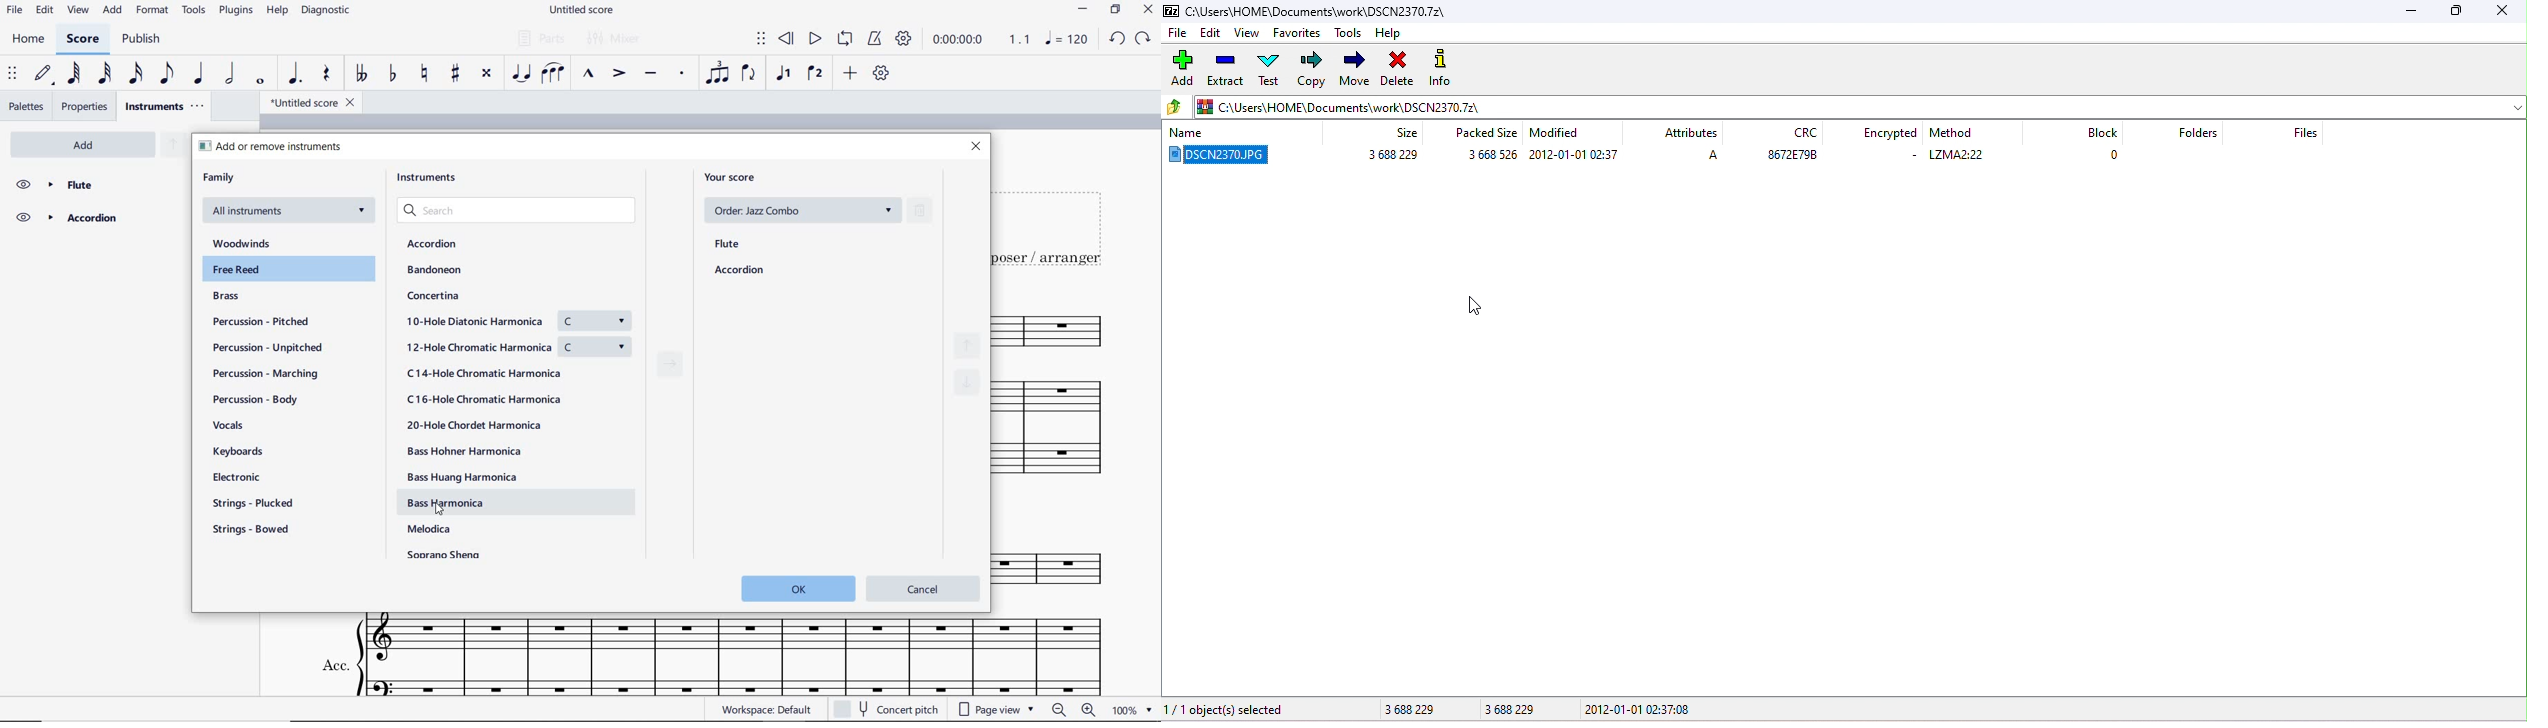 Image resolution: width=2548 pixels, height=728 pixels. Describe the element at coordinates (432, 533) in the screenshot. I see `Melodica` at that location.